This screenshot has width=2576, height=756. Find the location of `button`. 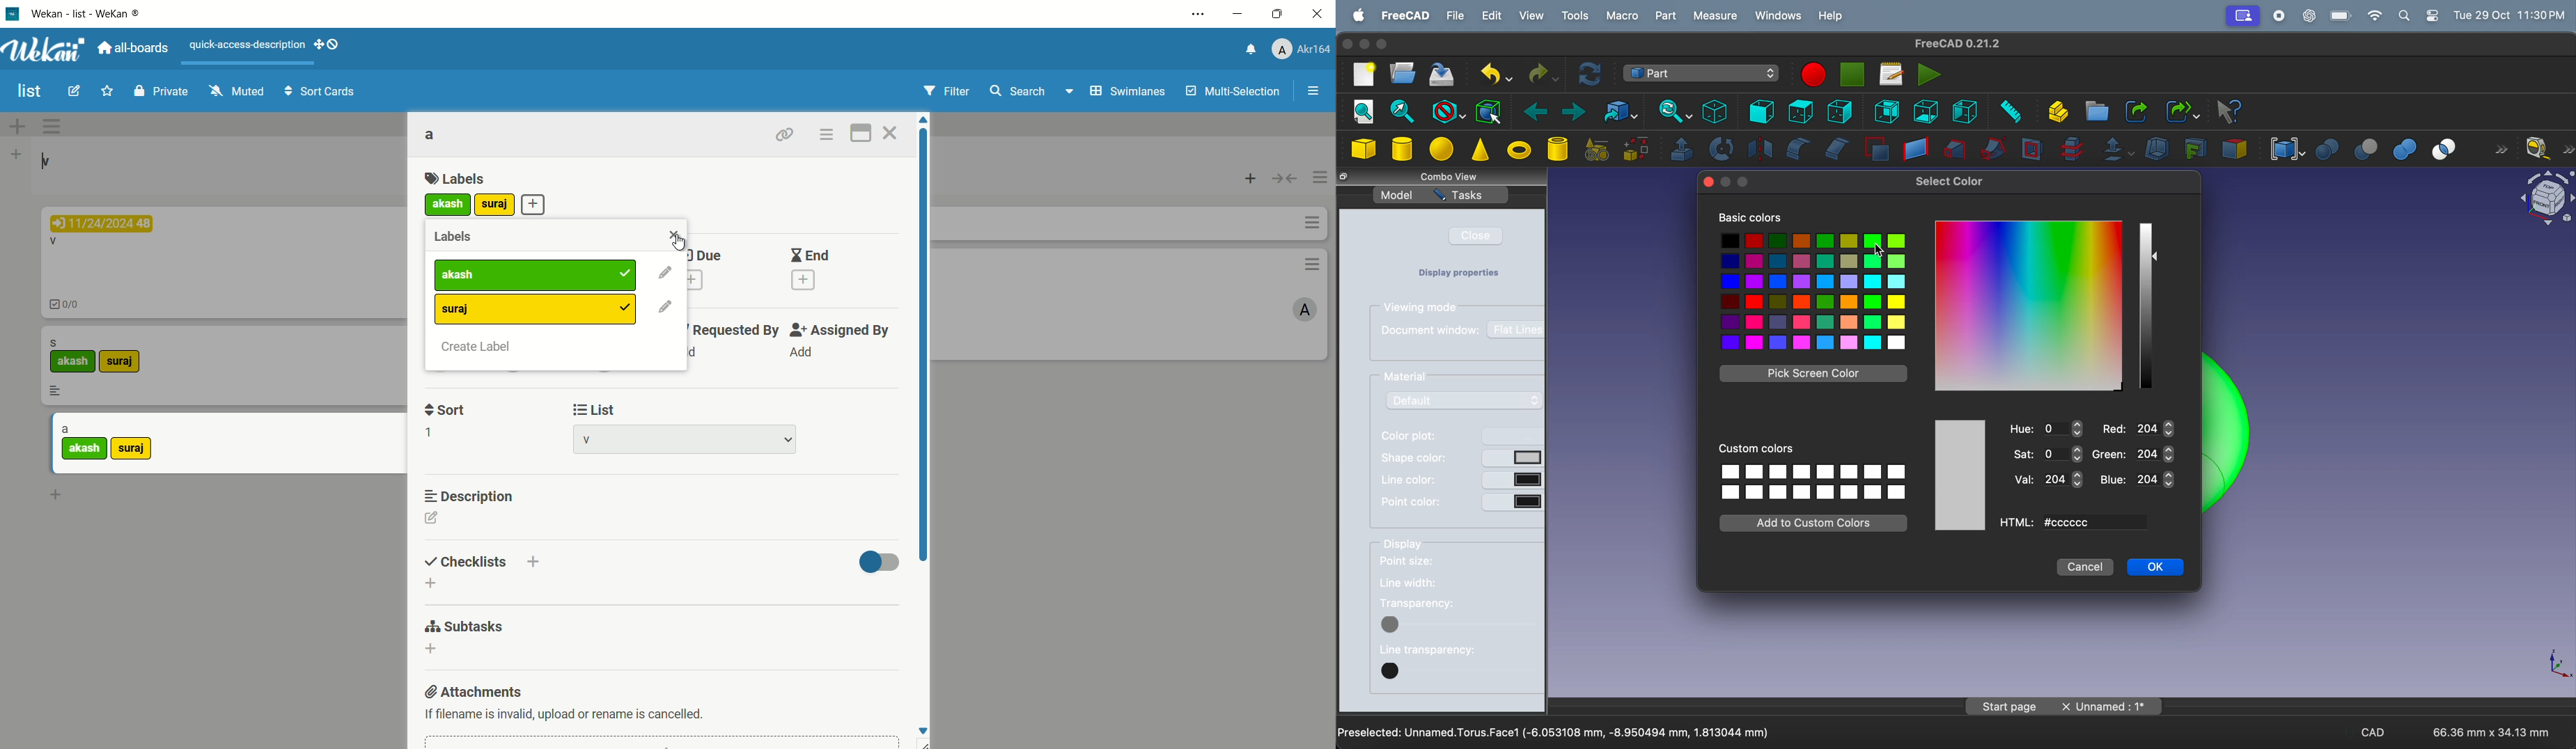

button is located at coordinates (1514, 503).